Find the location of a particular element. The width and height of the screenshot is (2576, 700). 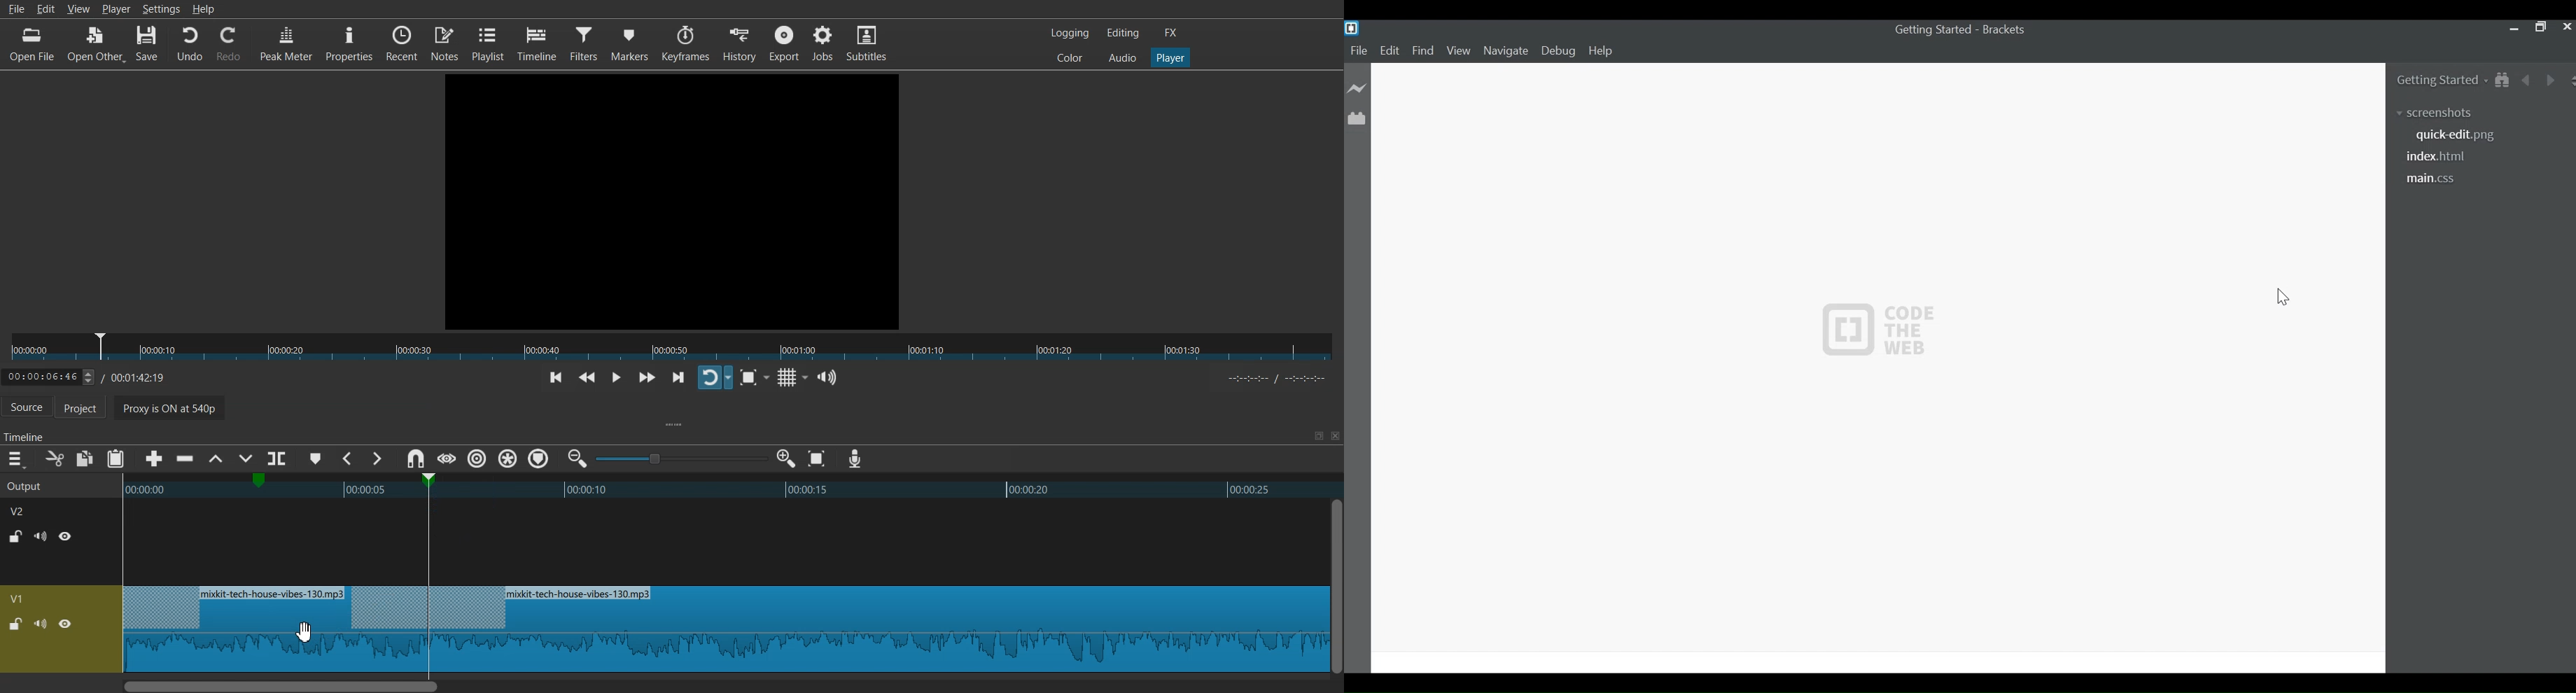

Toggle play or pause is located at coordinates (615, 378).